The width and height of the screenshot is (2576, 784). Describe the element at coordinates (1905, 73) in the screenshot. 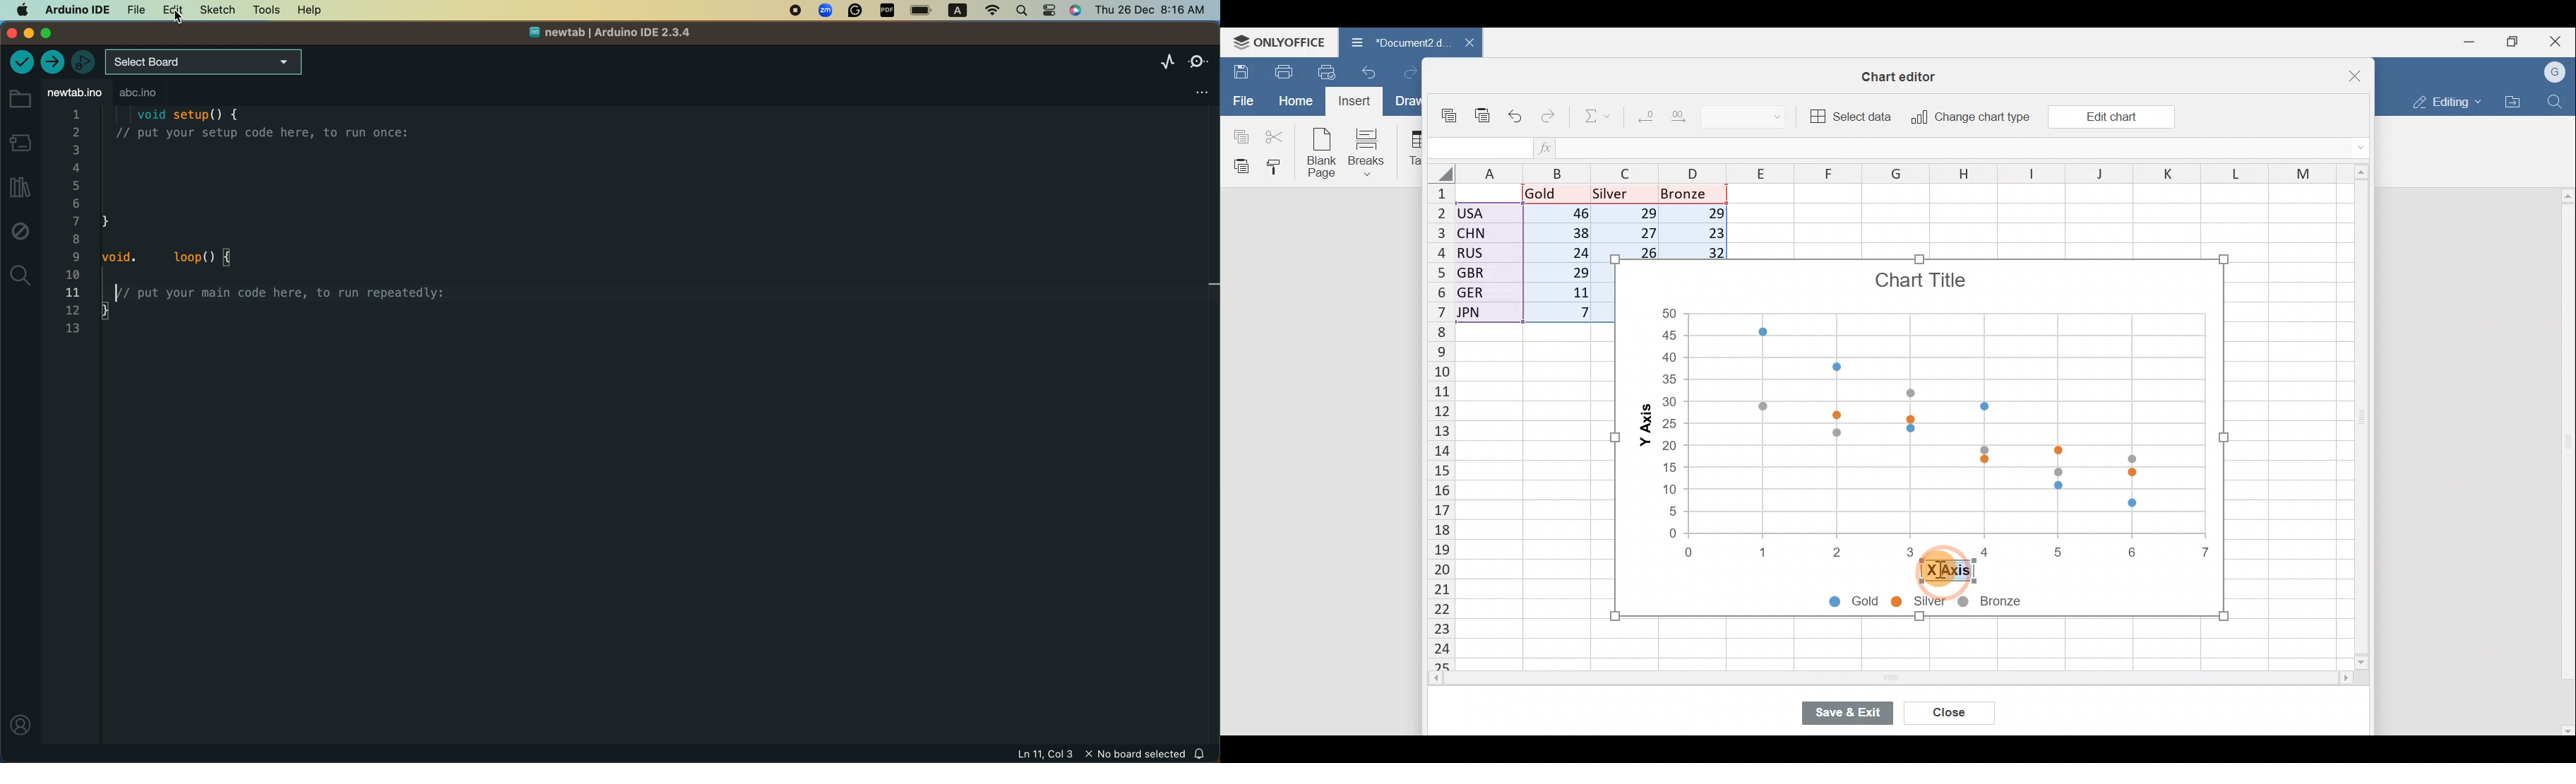

I see `Chart editor` at that location.